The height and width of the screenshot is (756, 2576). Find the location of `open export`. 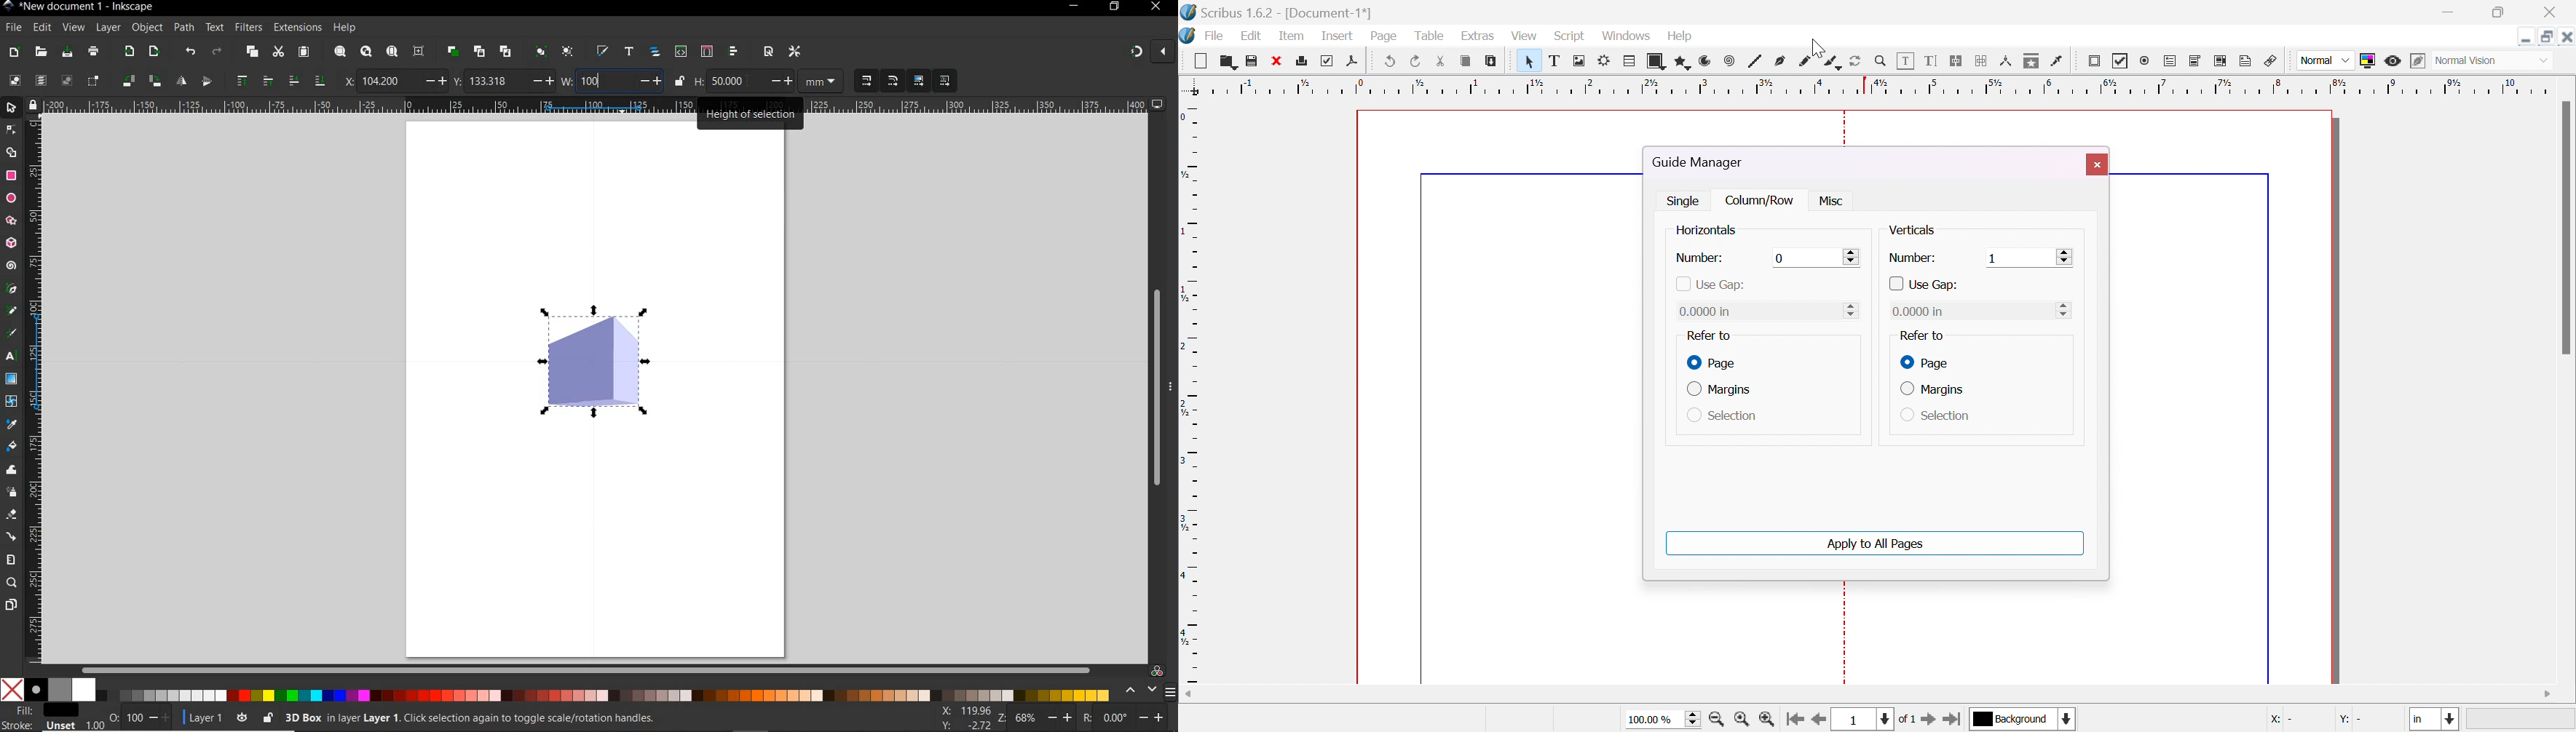

open export is located at coordinates (154, 50).